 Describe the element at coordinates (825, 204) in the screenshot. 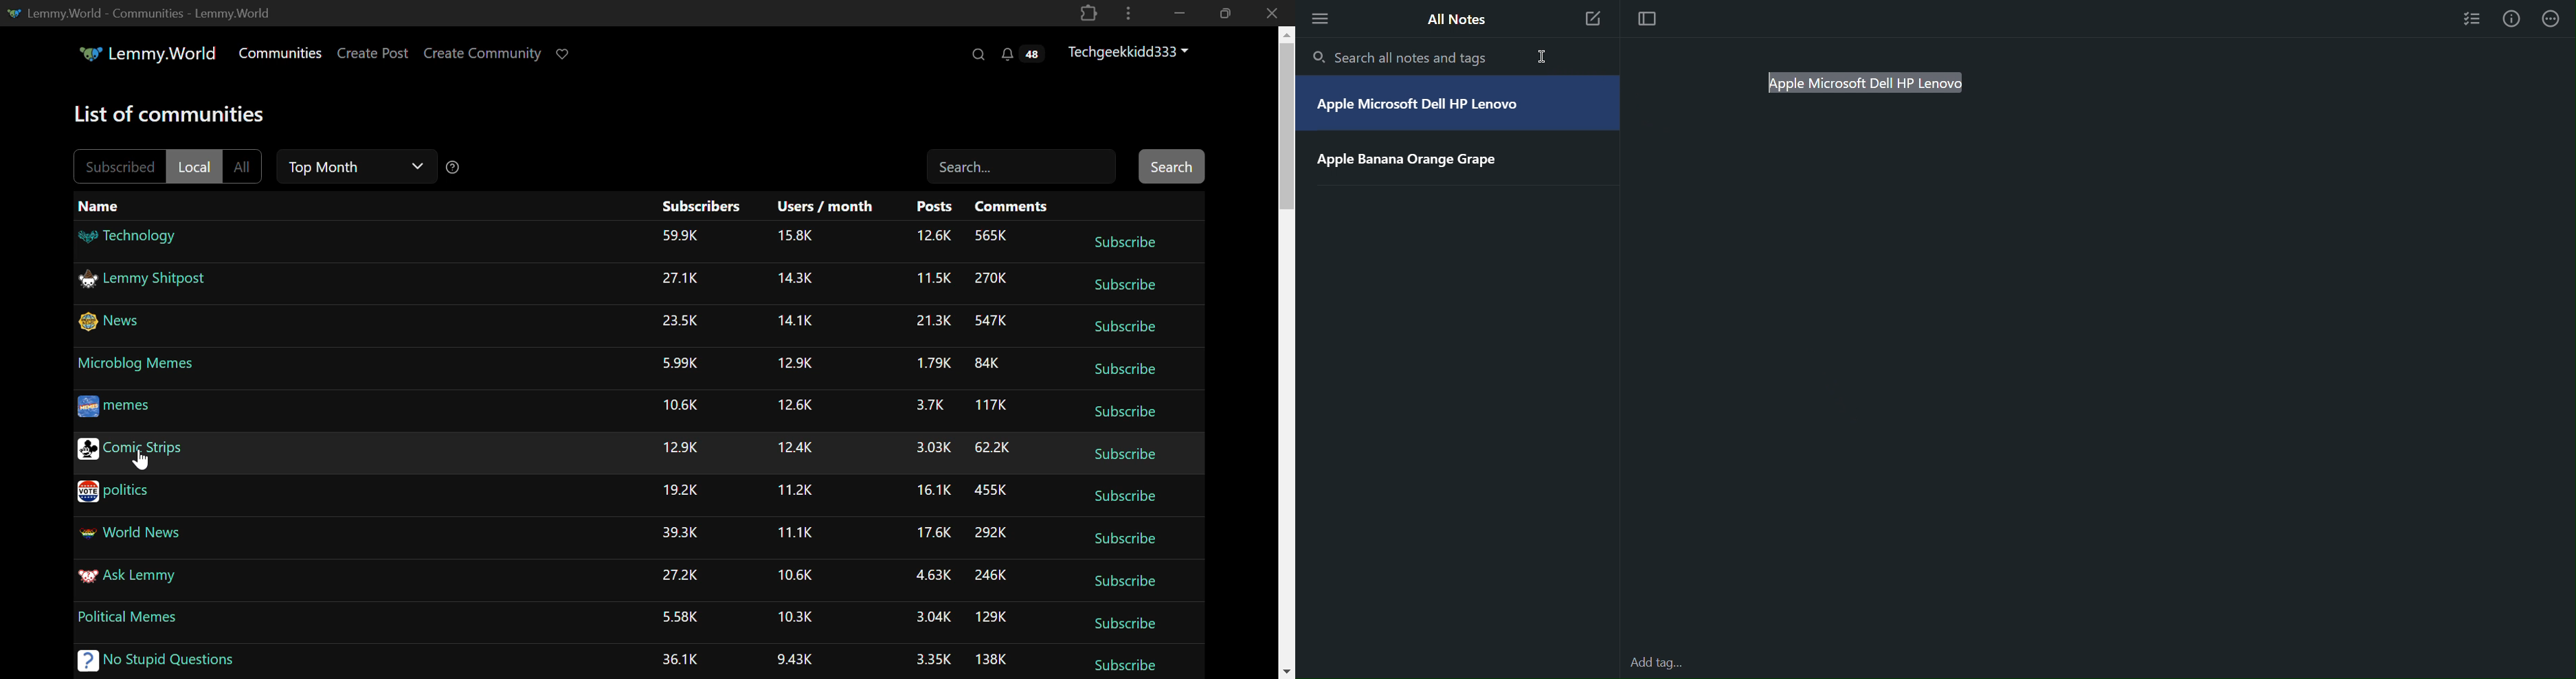

I see `Users/month` at that location.